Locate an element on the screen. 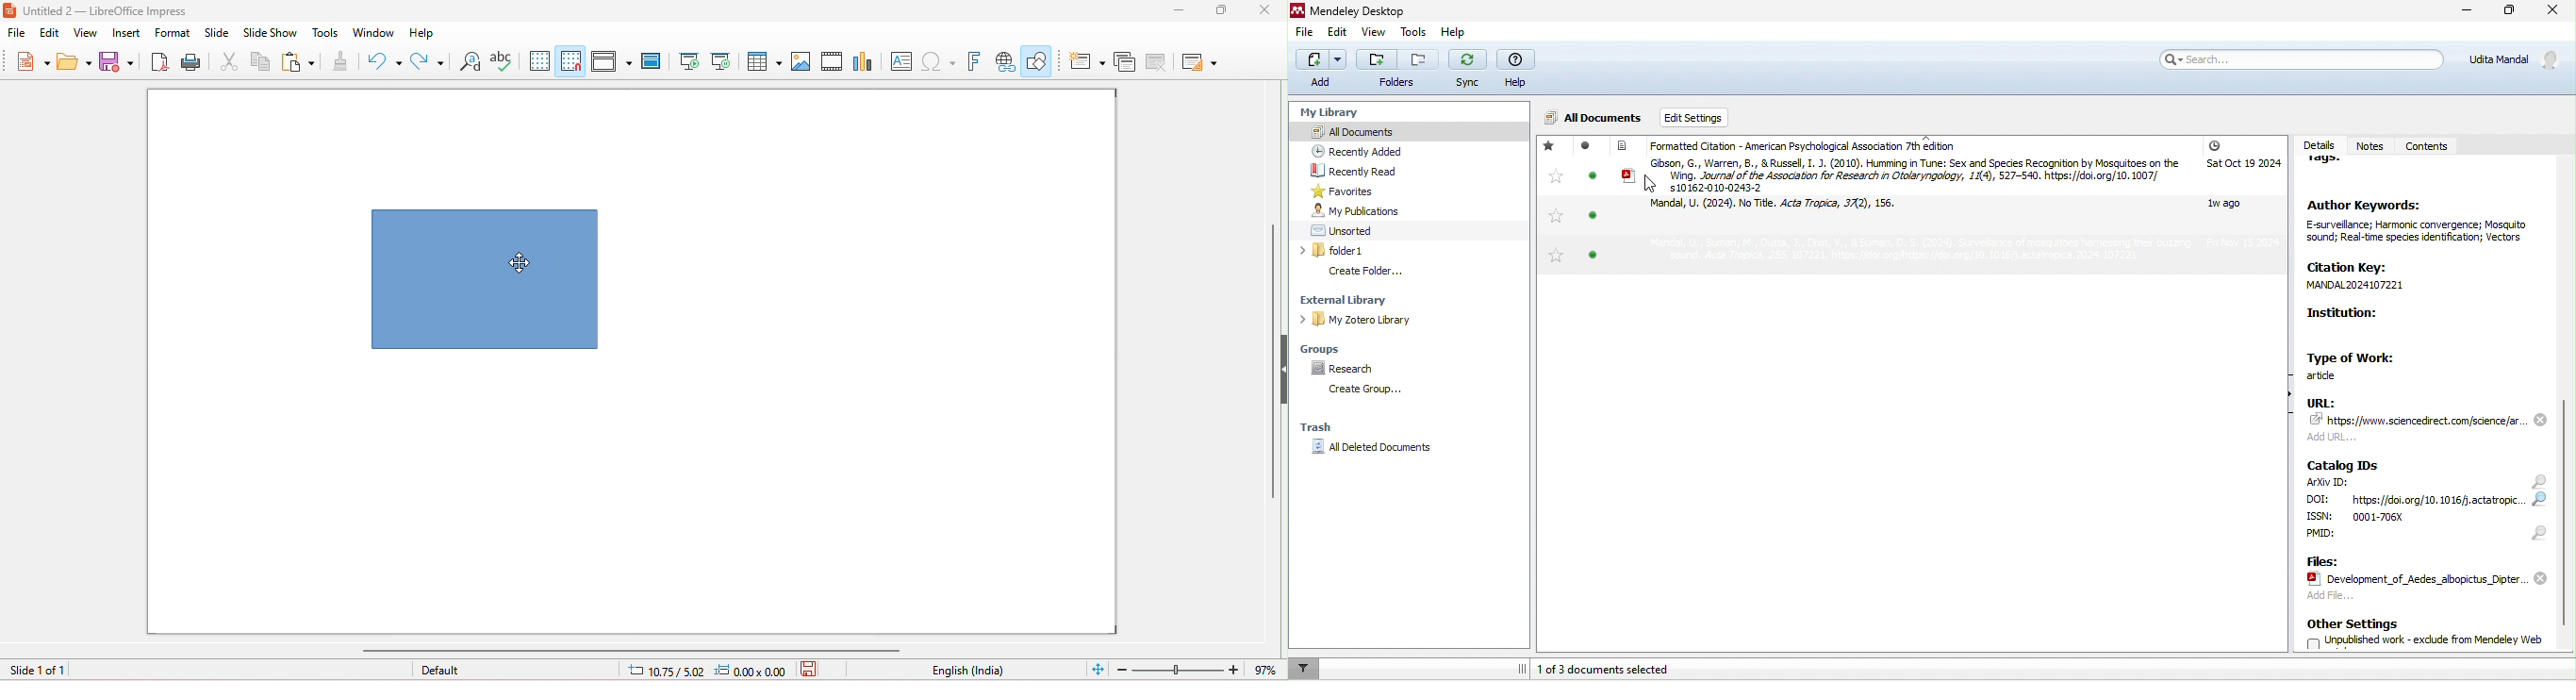 The image size is (2576, 700). ArXiv ID is located at coordinates (2327, 483).